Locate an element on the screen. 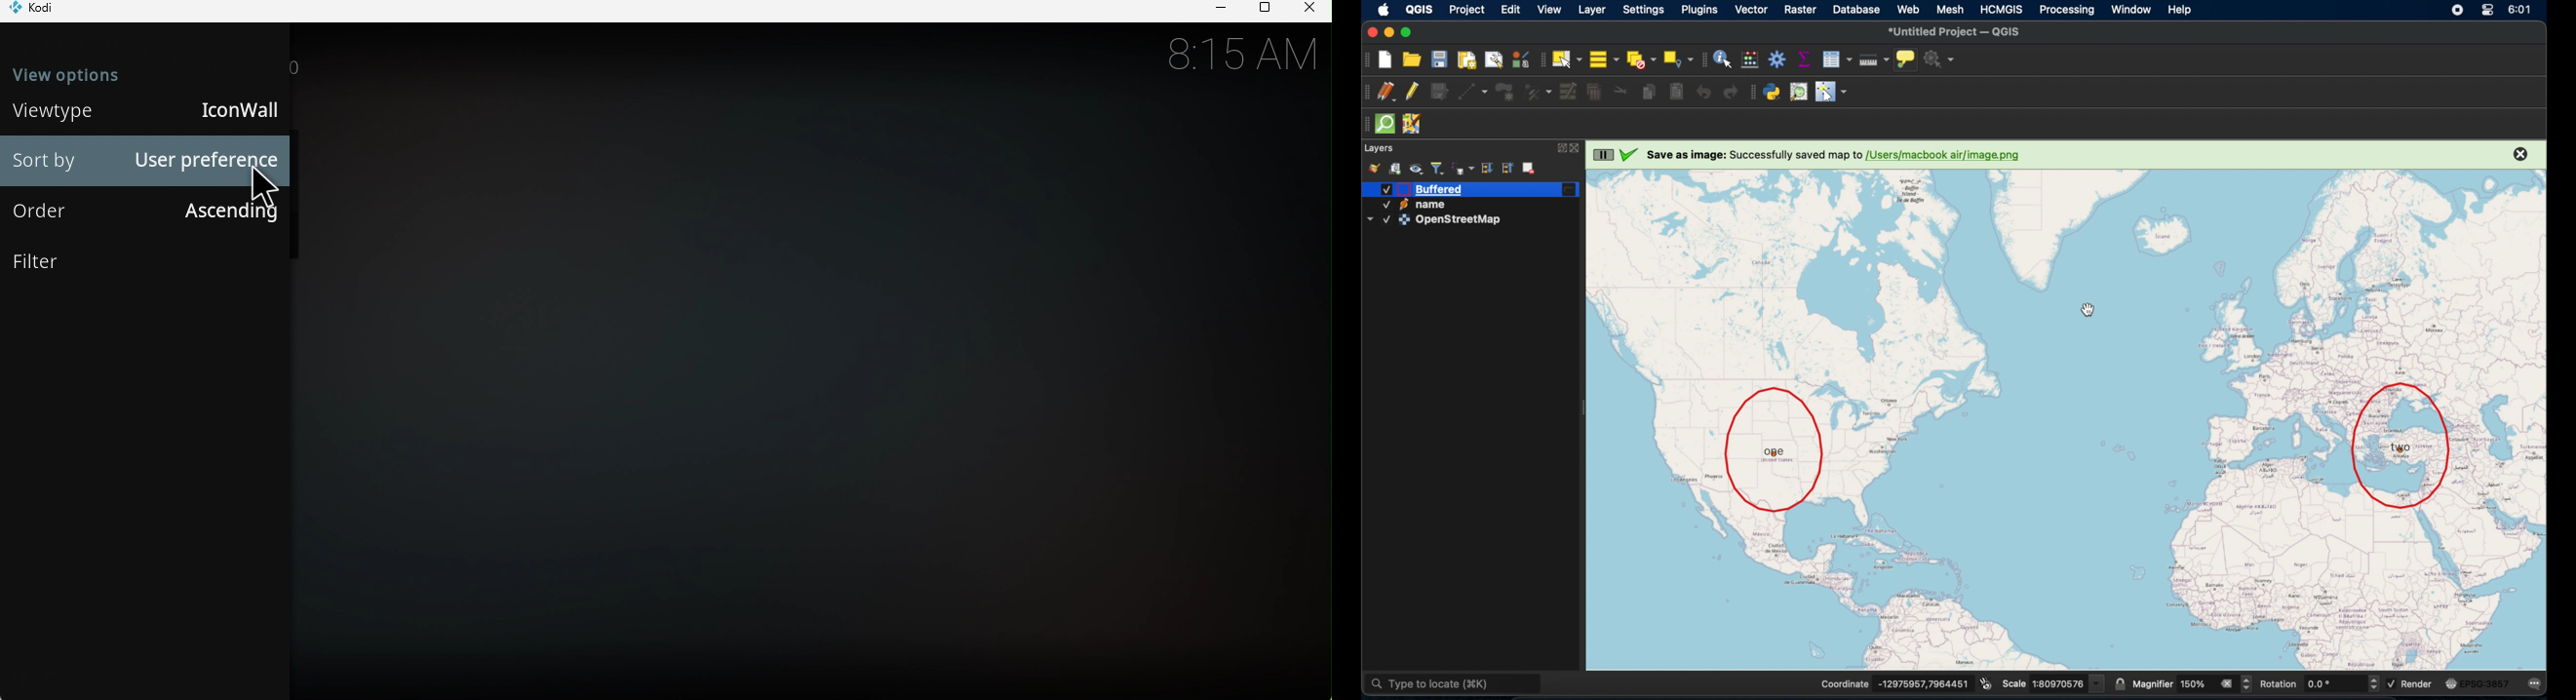 The image size is (2576, 700). Increase and decrease magnifier value is located at coordinates (2247, 684).